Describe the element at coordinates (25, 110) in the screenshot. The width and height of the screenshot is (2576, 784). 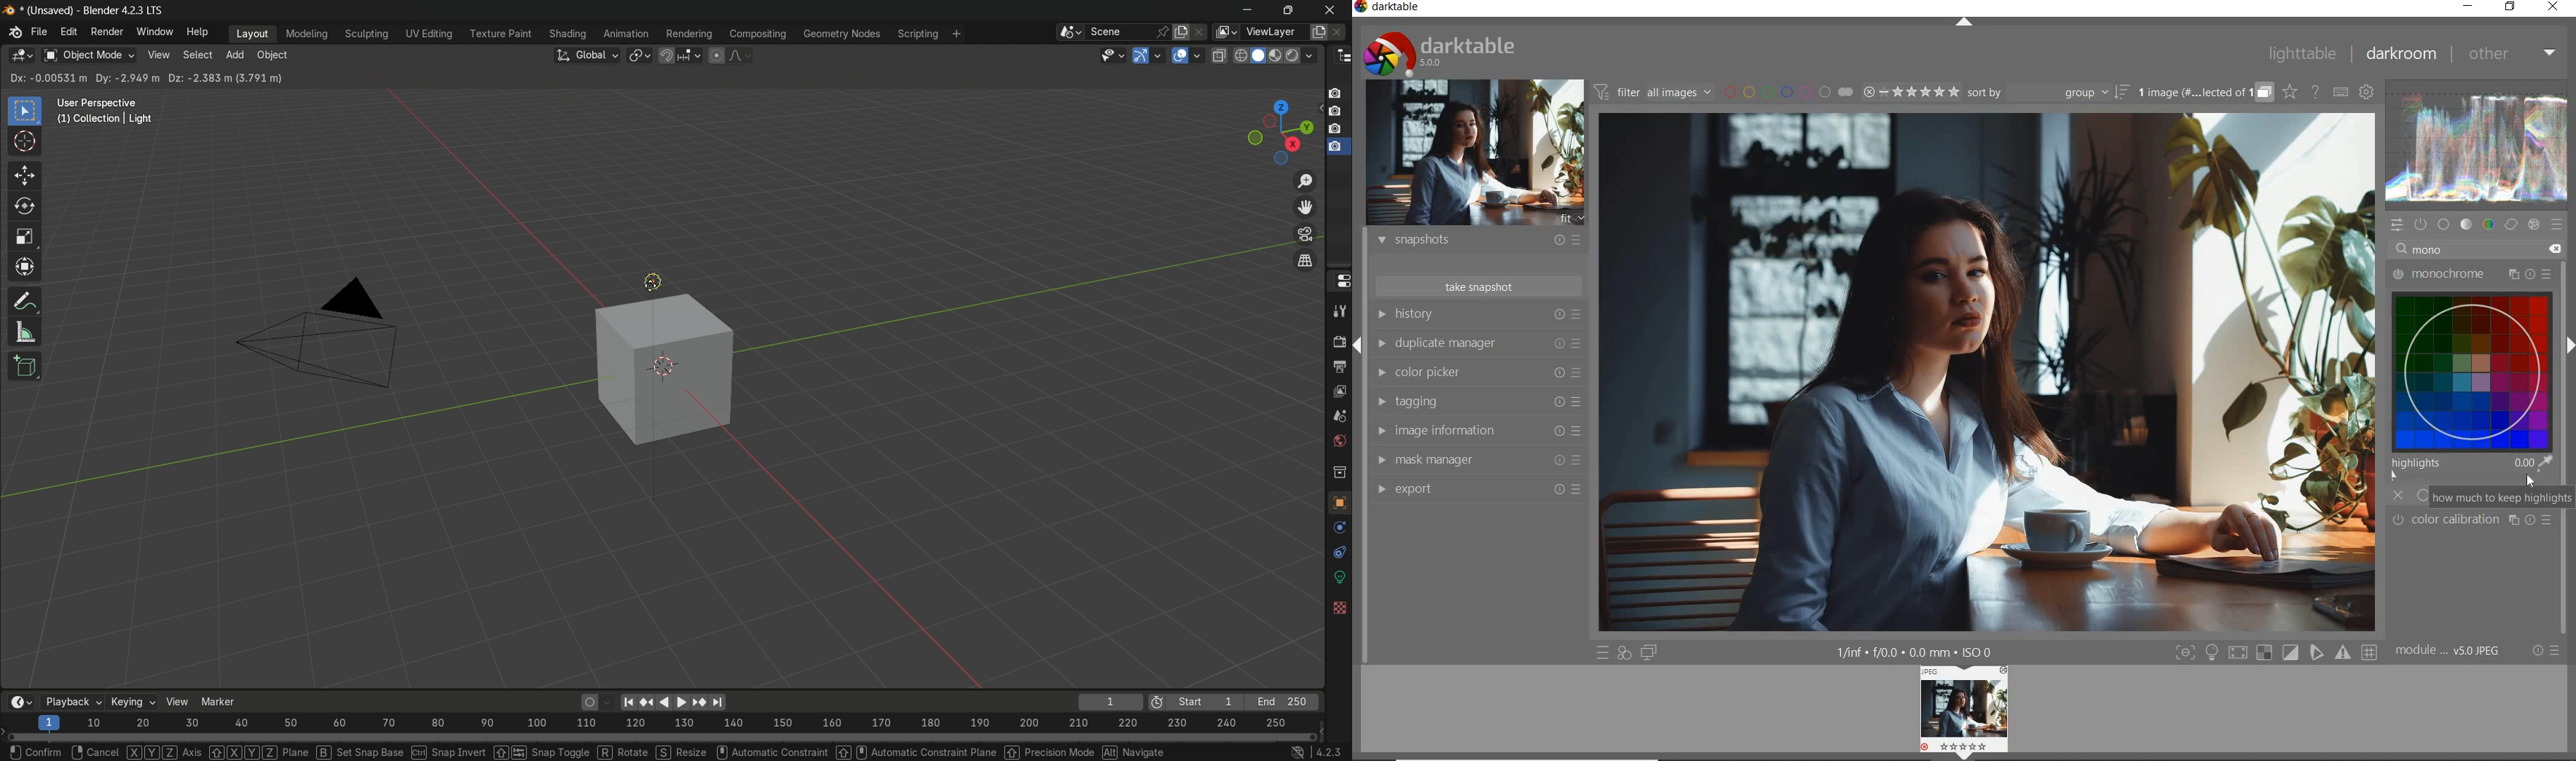
I see `select box` at that location.